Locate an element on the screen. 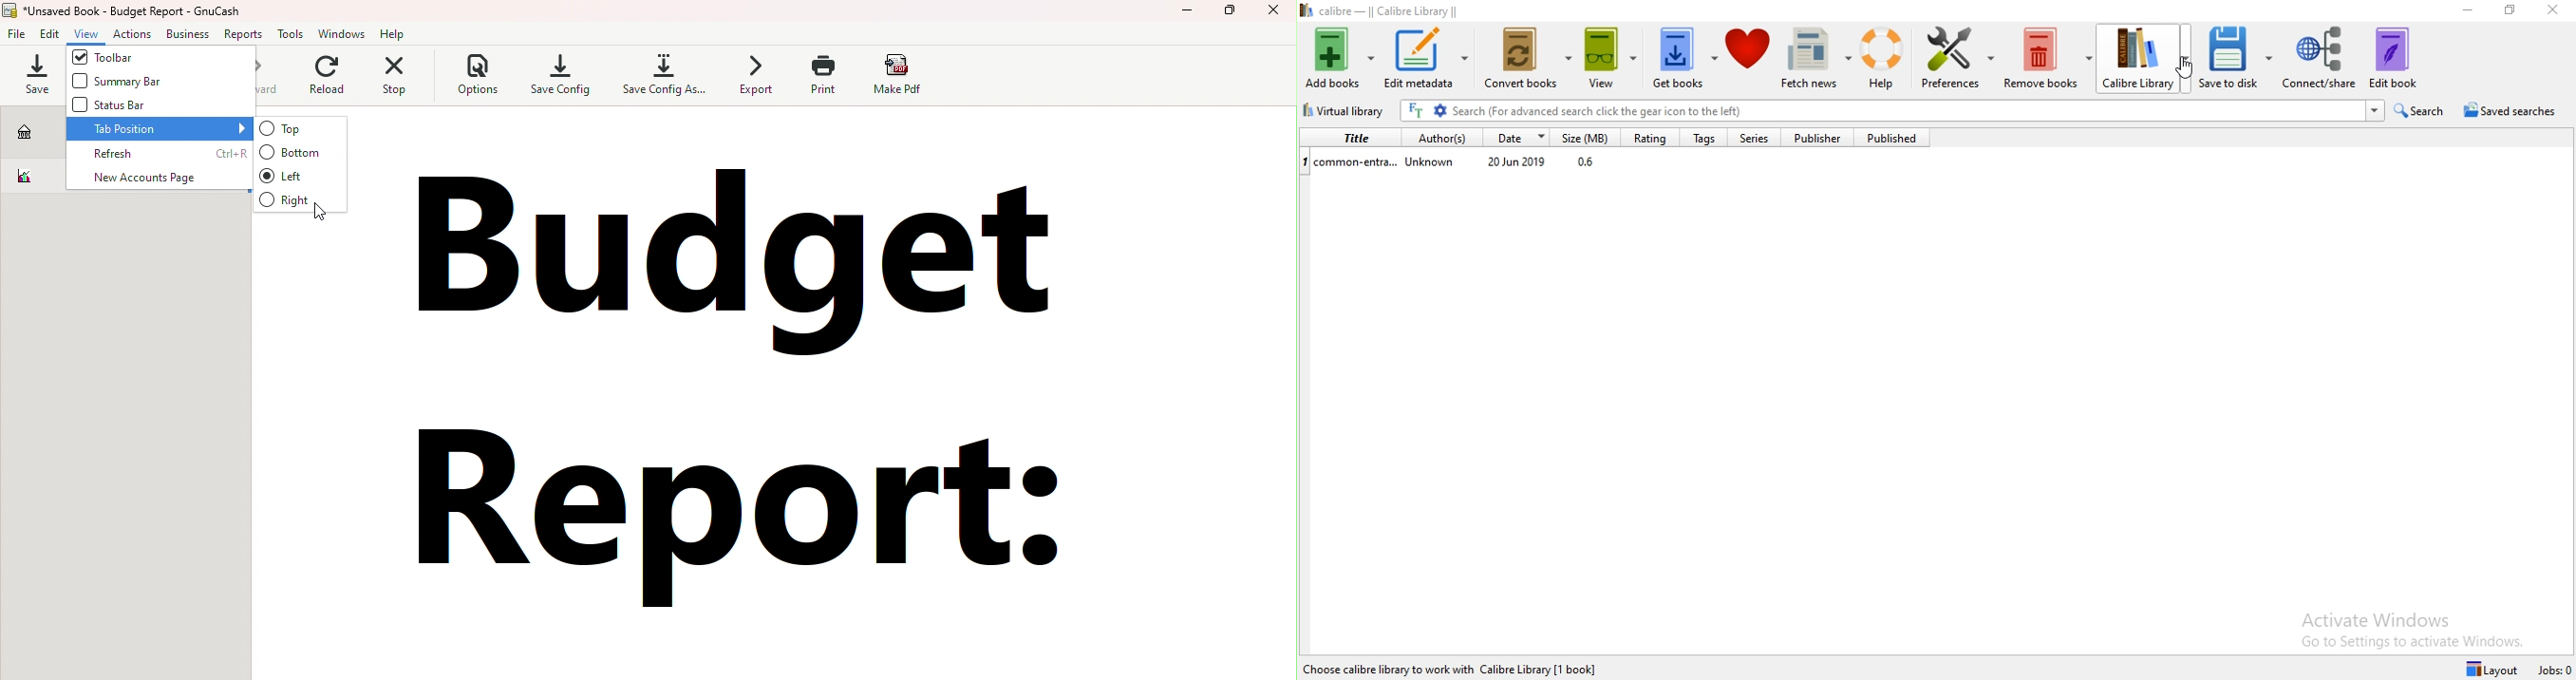 The height and width of the screenshot is (700, 2576). search history is located at coordinates (2375, 111).